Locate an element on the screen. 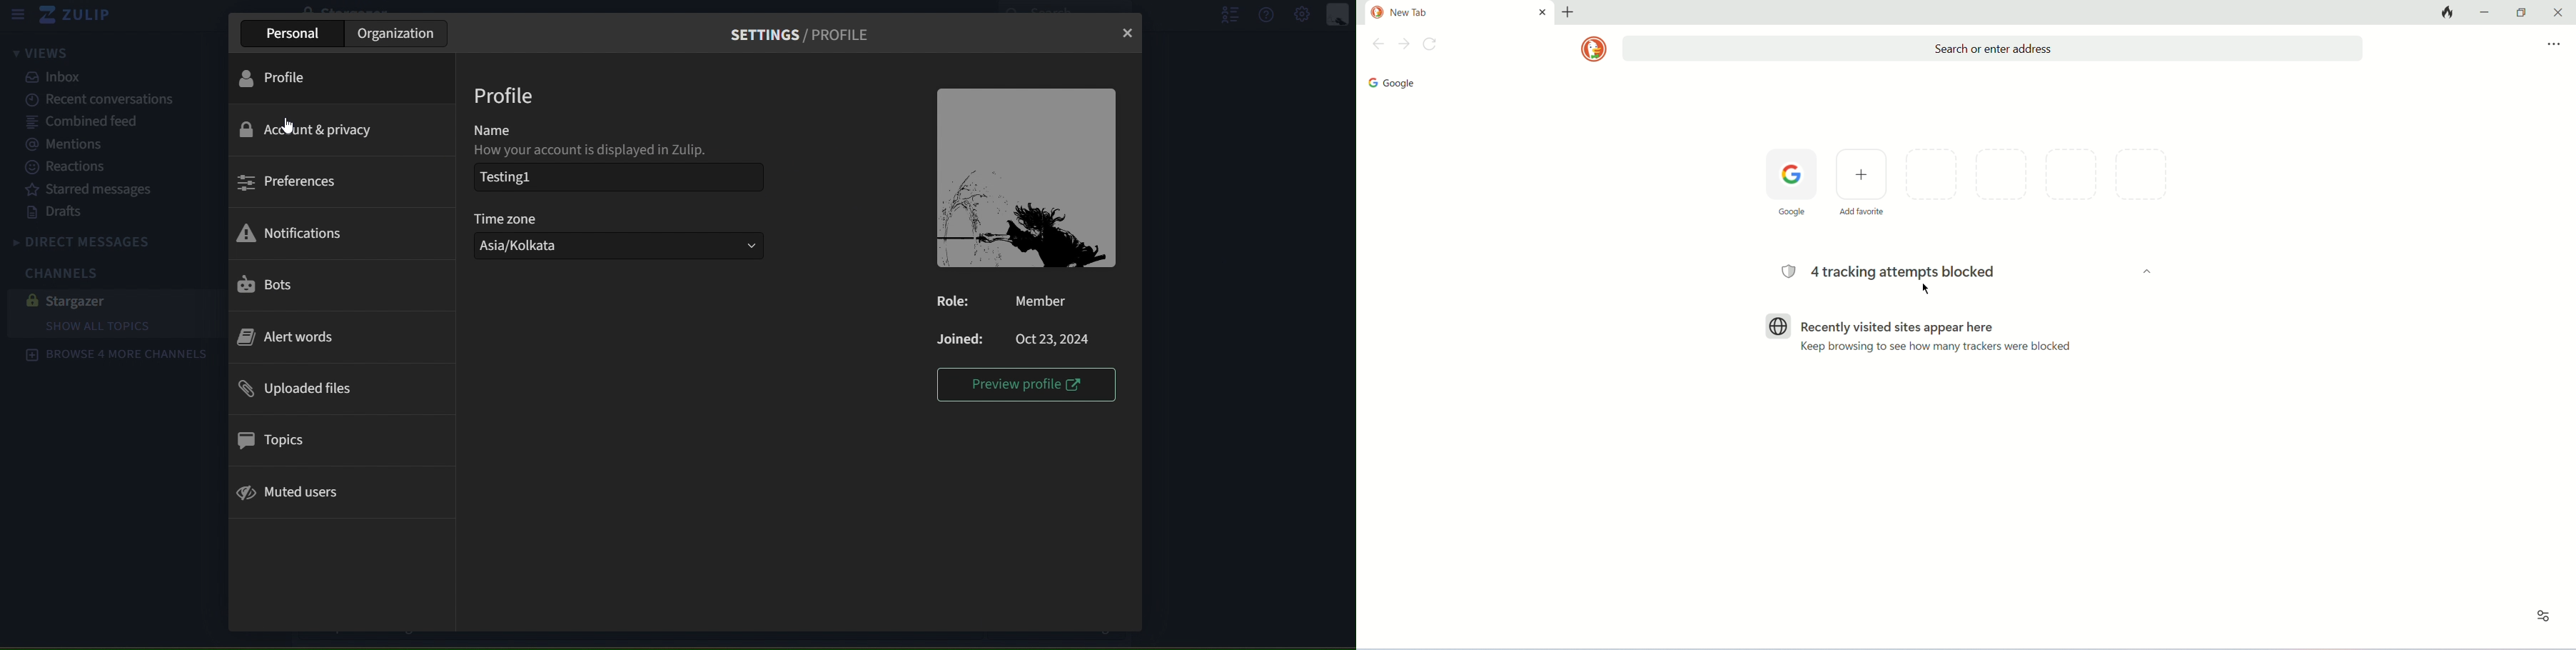 Image resolution: width=2576 pixels, height=672 pixels. hide user list is located at coordinates (1224, 14).